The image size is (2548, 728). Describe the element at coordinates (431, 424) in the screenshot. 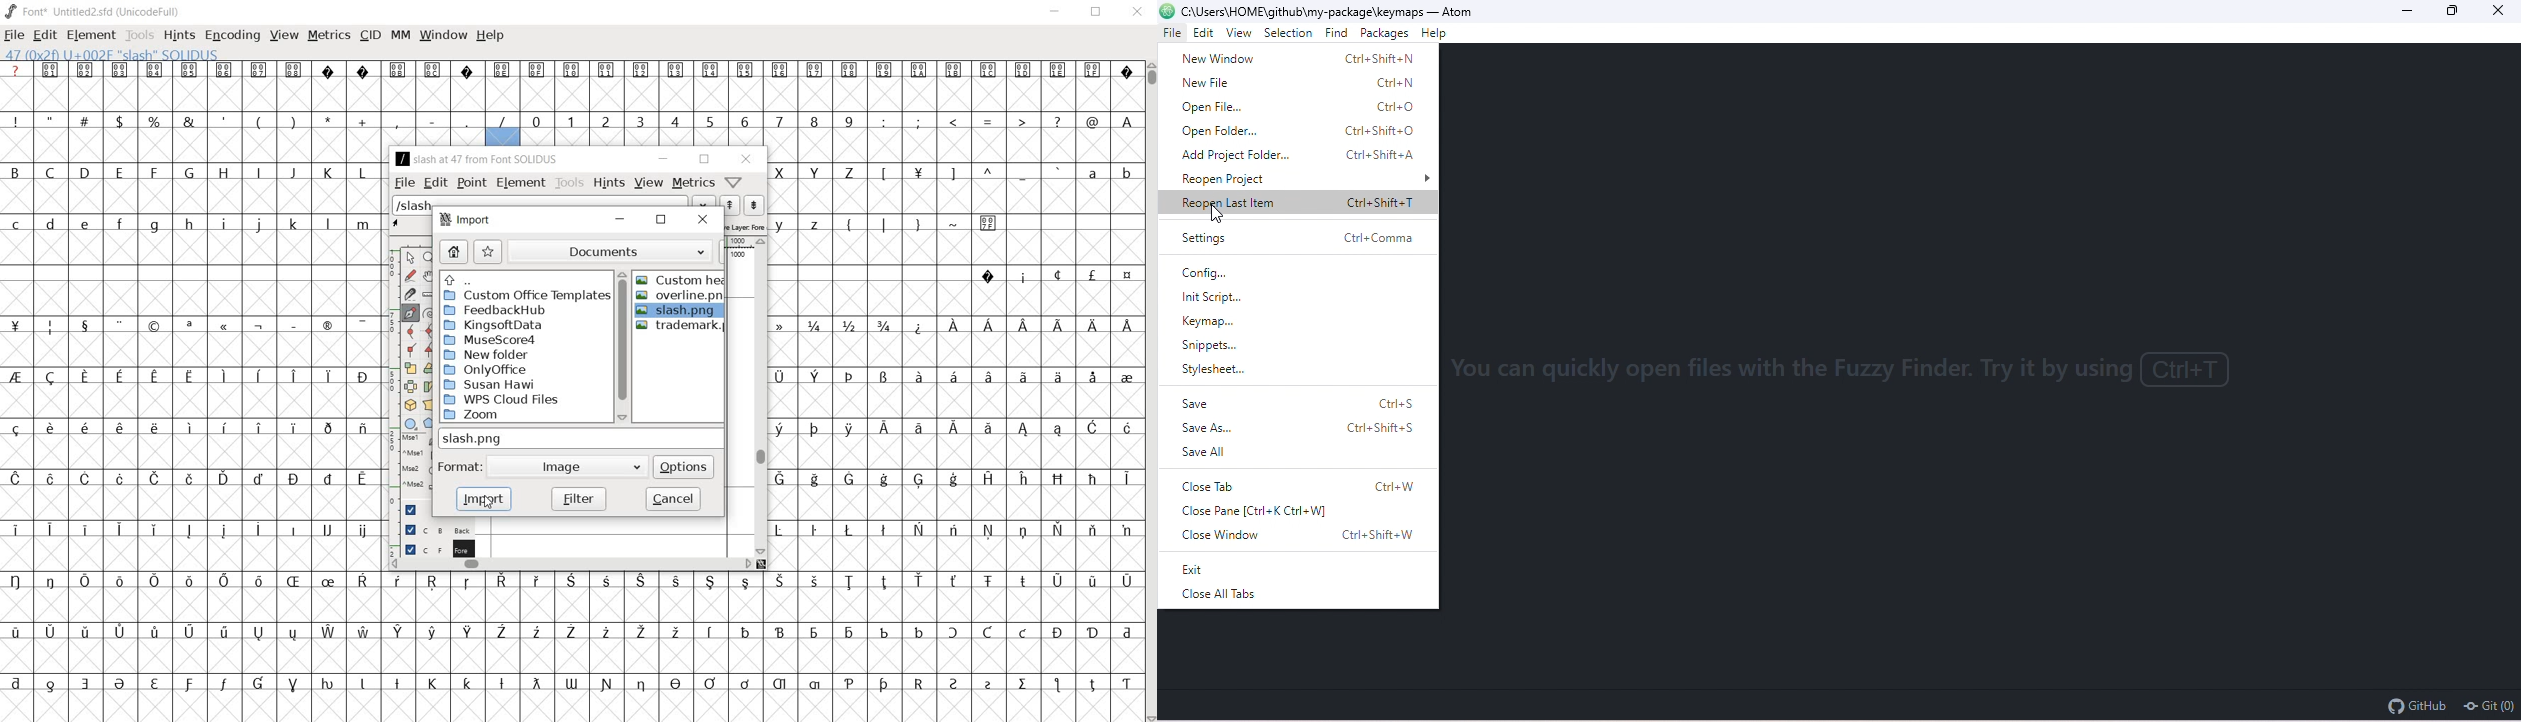

I see `polygon or star` at that location.